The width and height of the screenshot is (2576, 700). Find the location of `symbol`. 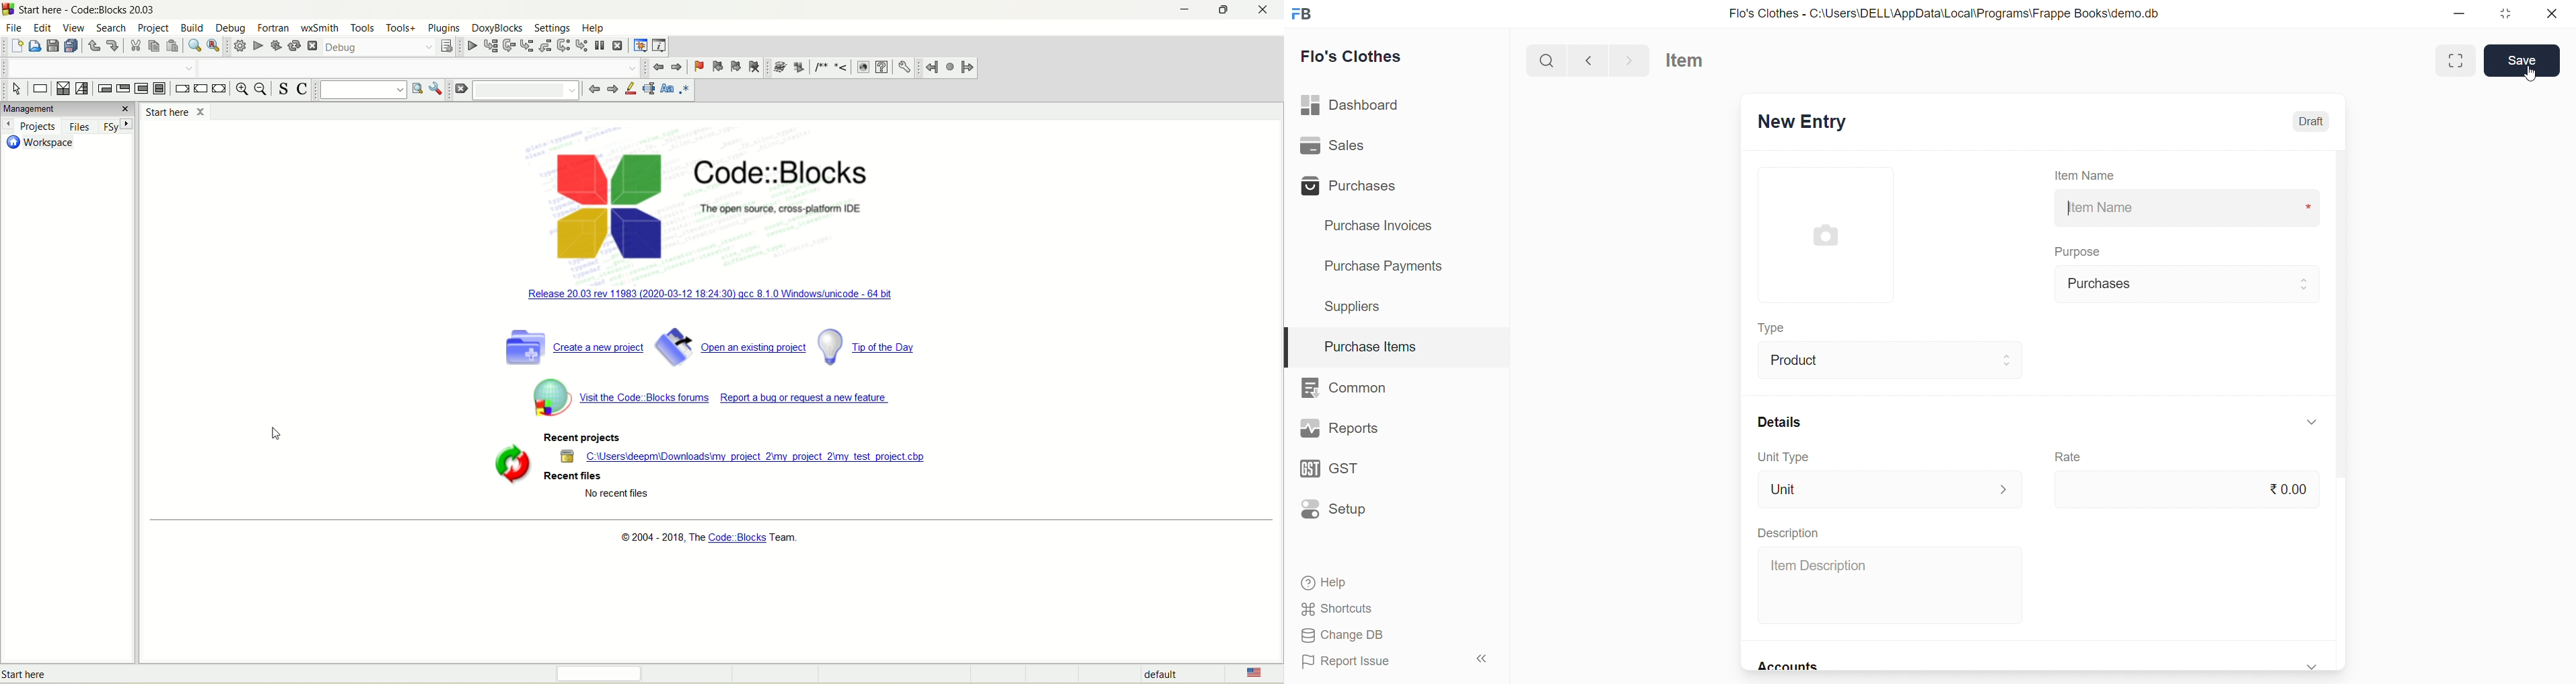

symbol is located at coordinates (507, 464).